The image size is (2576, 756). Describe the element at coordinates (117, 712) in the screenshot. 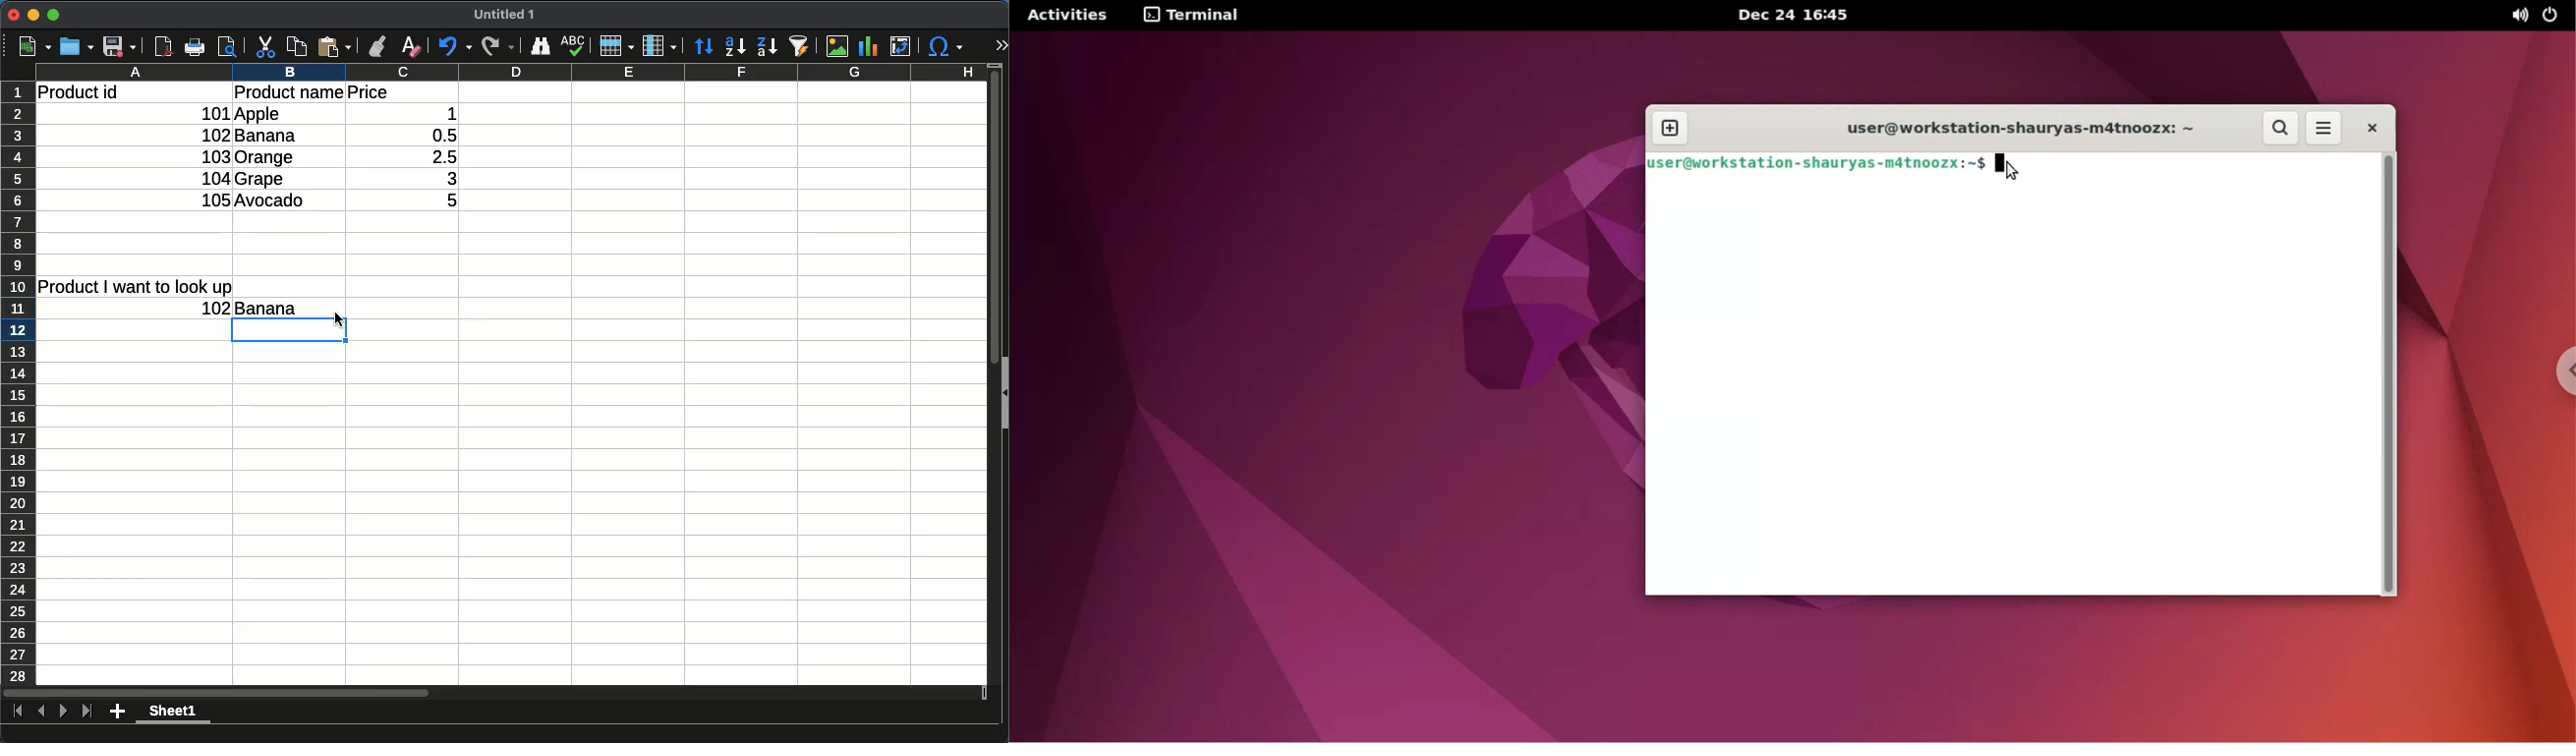

I see `add` at that location.